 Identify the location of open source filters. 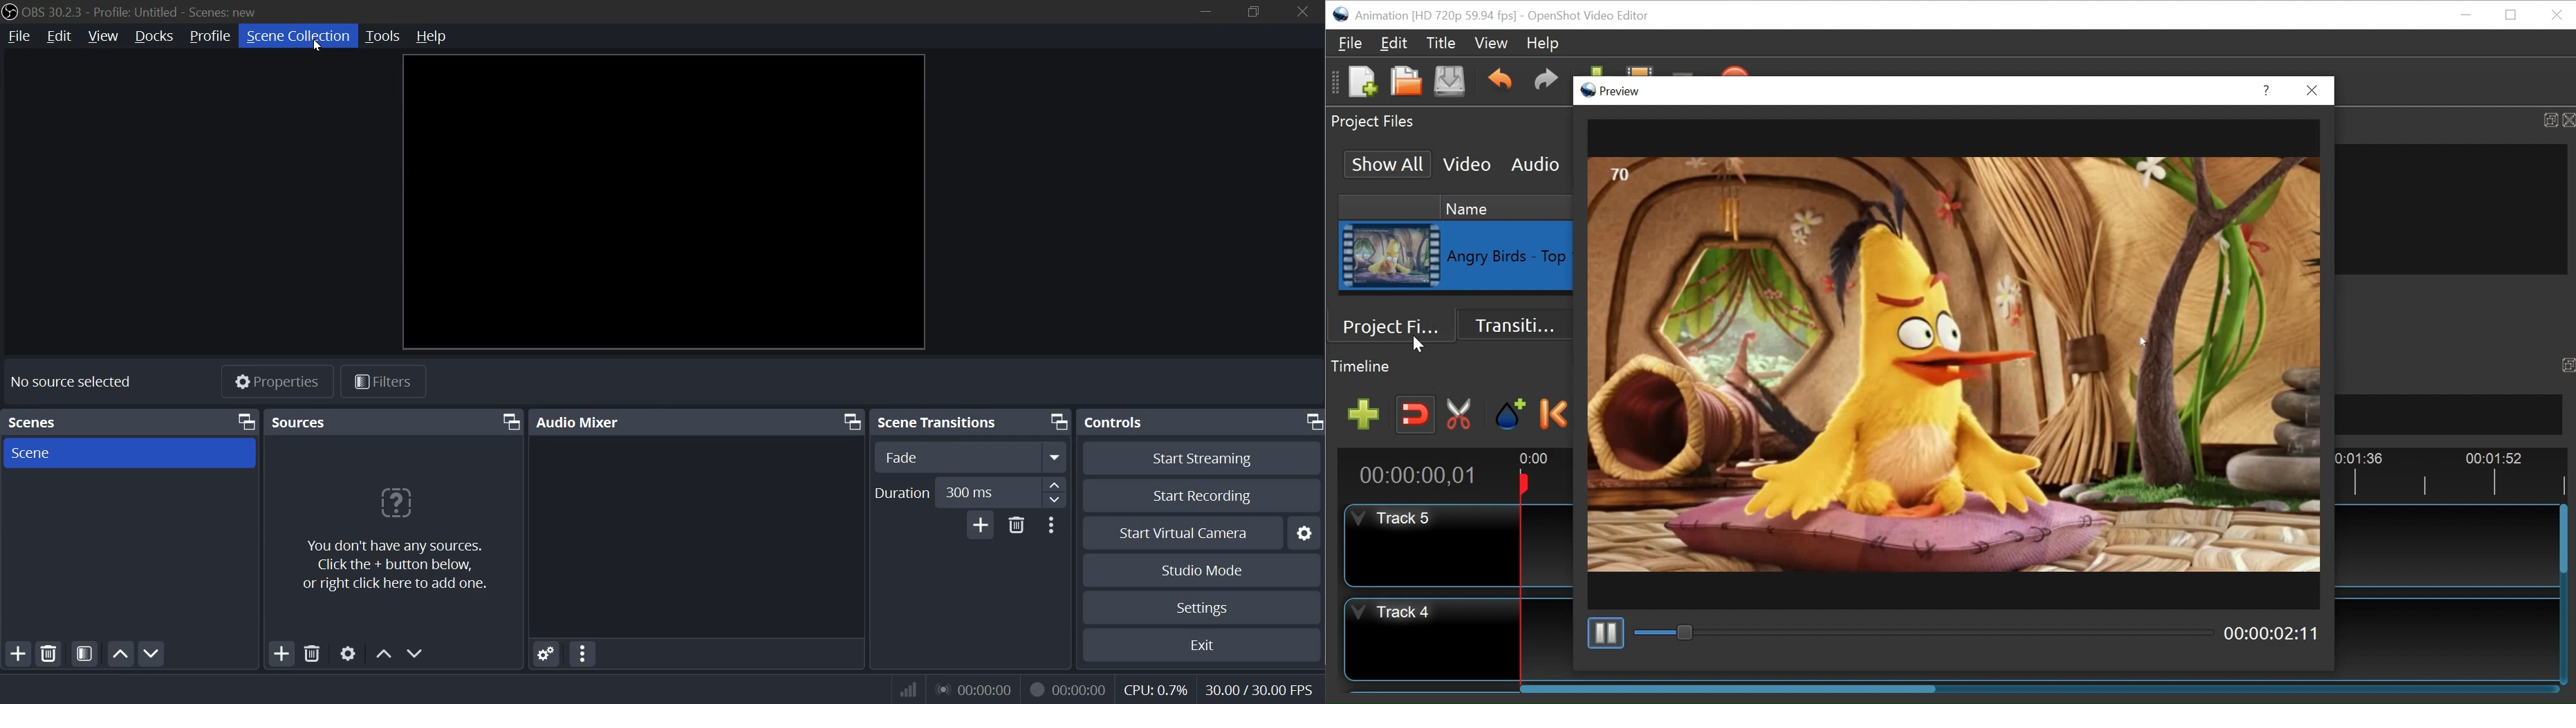
(84, 654).